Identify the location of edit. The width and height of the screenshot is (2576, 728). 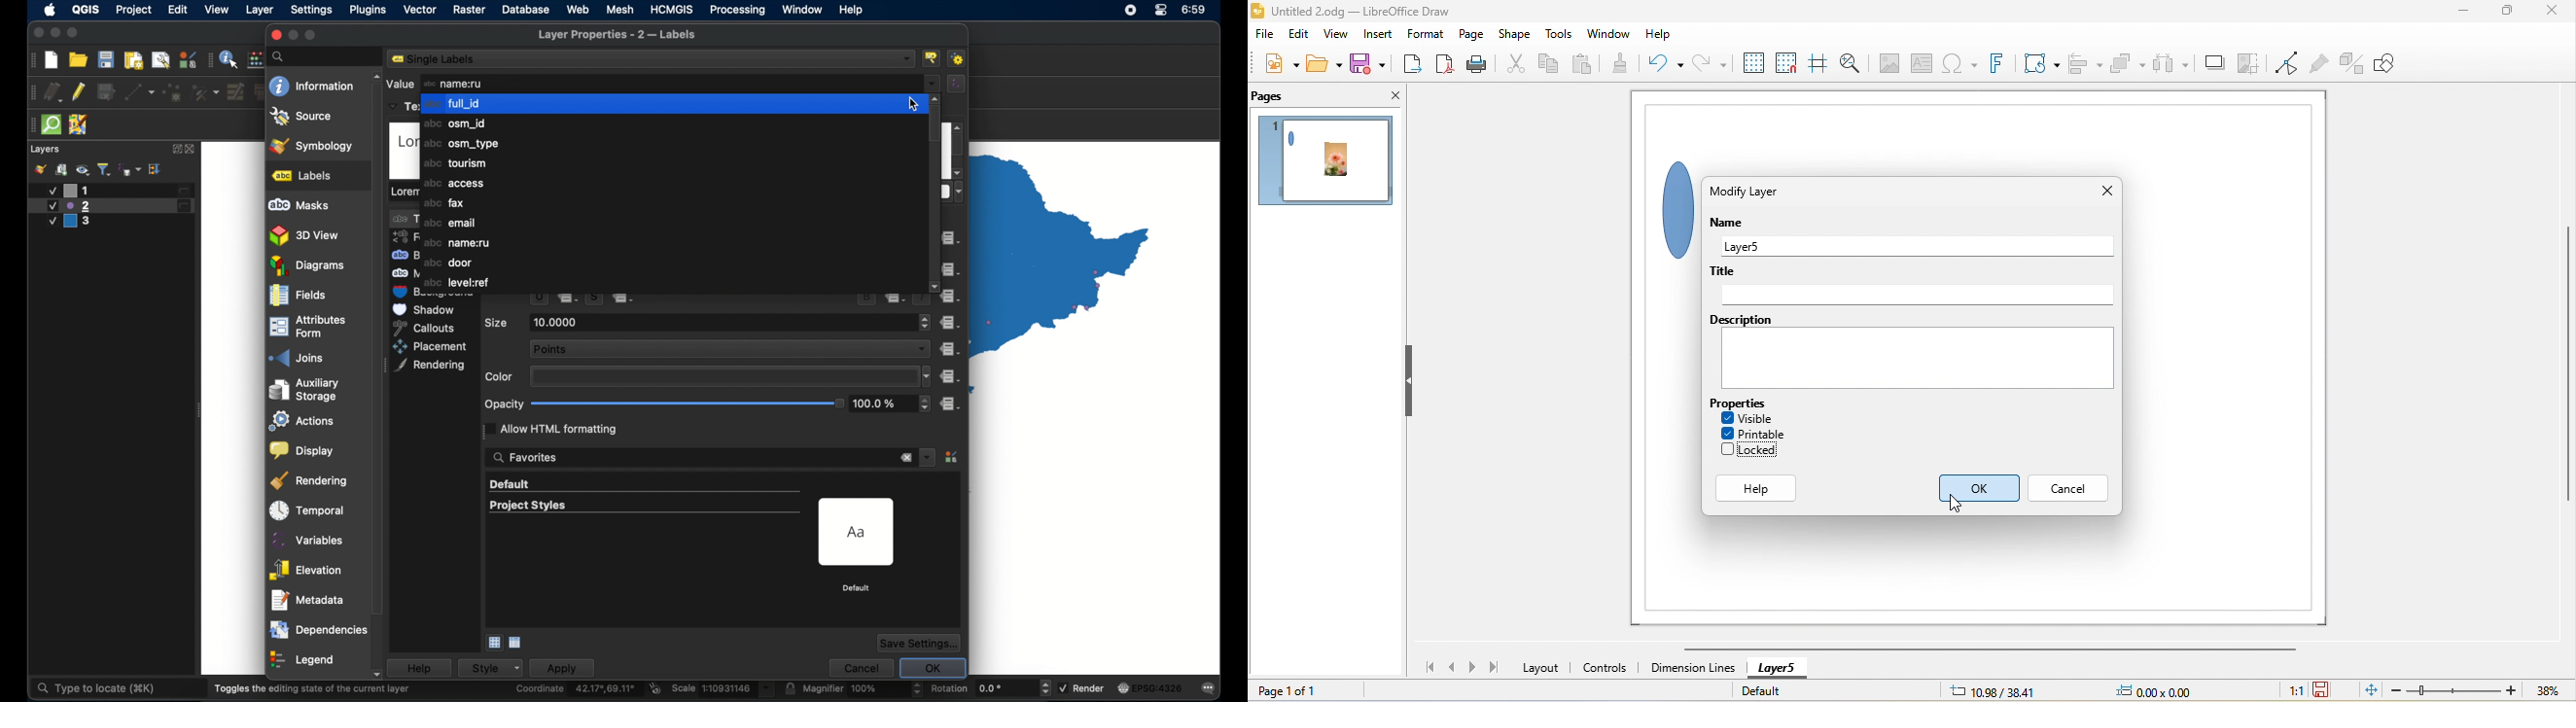
(179, 9).